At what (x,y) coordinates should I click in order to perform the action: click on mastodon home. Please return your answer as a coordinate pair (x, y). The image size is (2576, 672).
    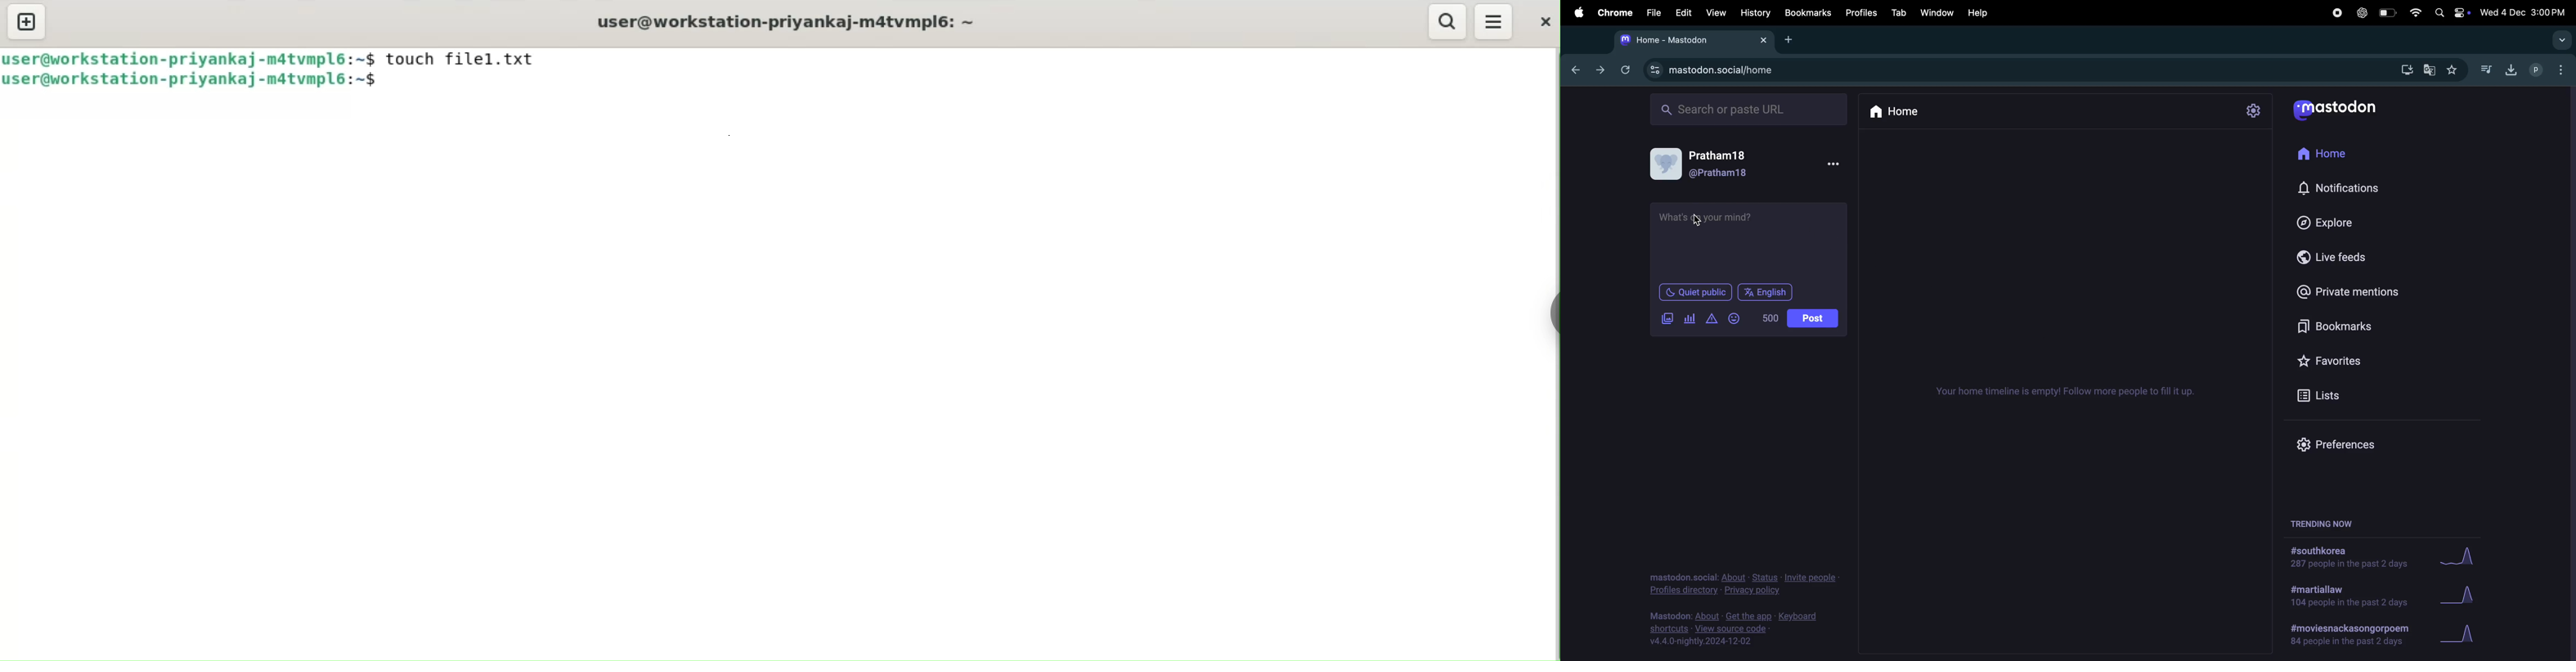
    Looking at the image, I should click on (1693, 40).